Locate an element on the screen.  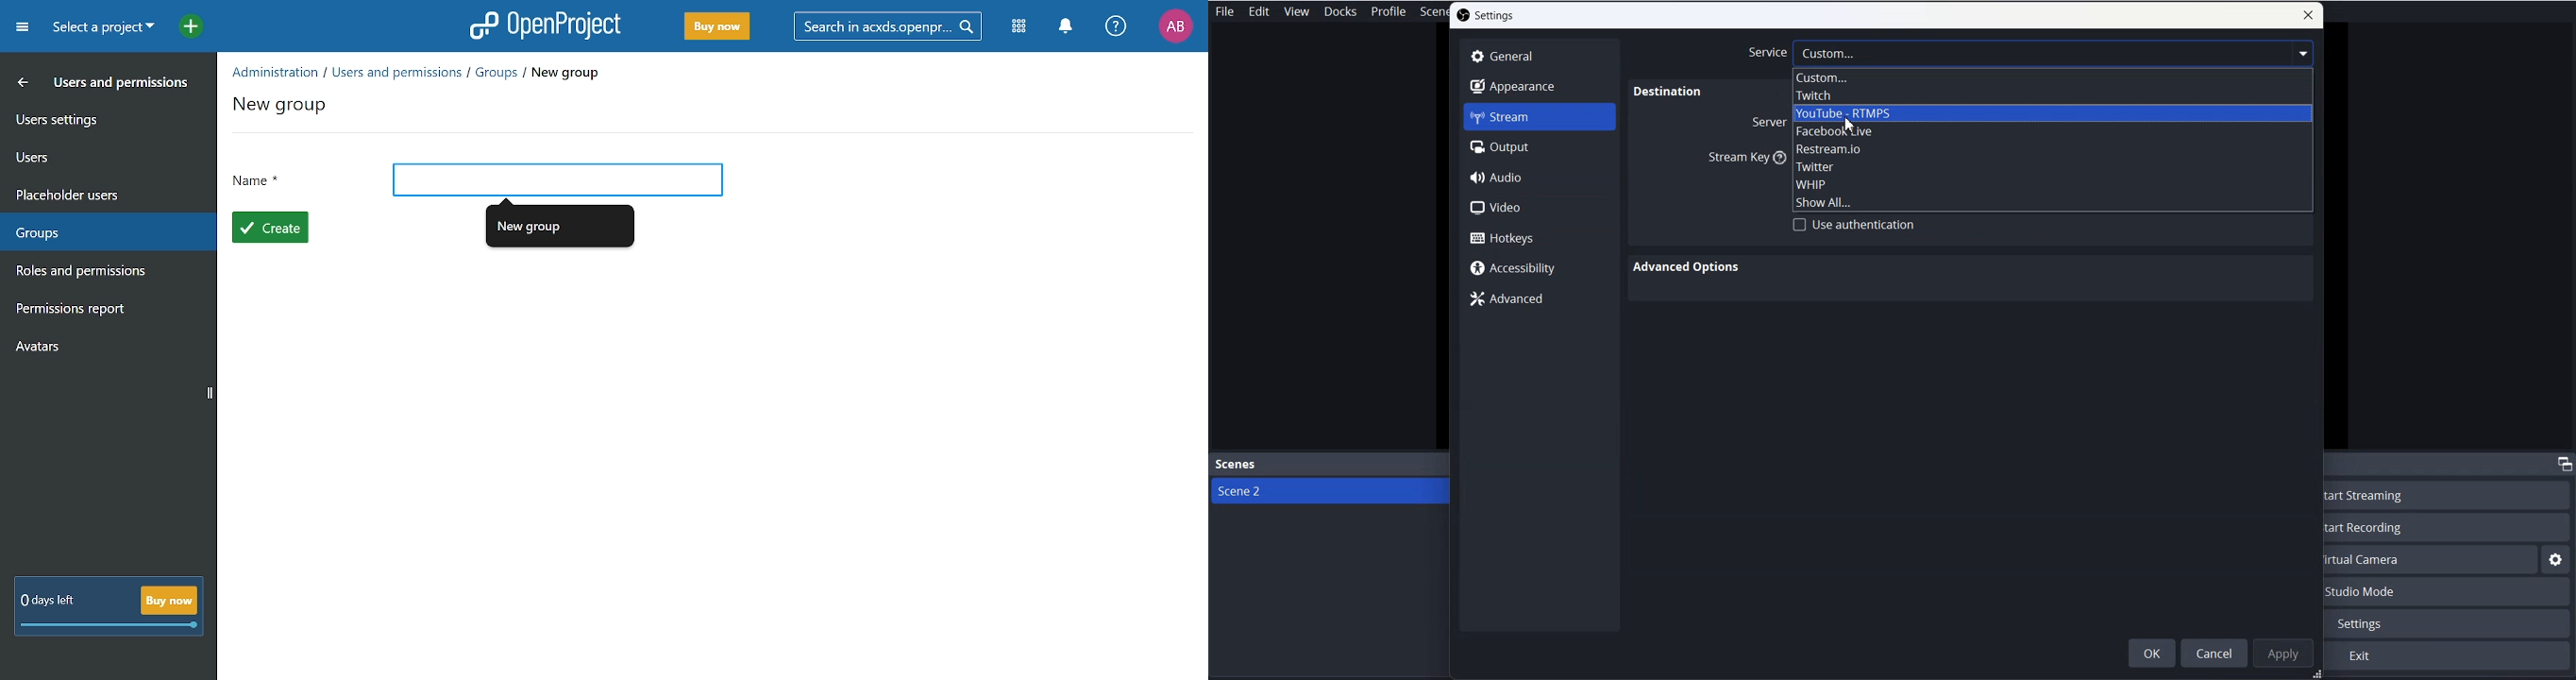
Audio is located at coordinates (1537, 177).